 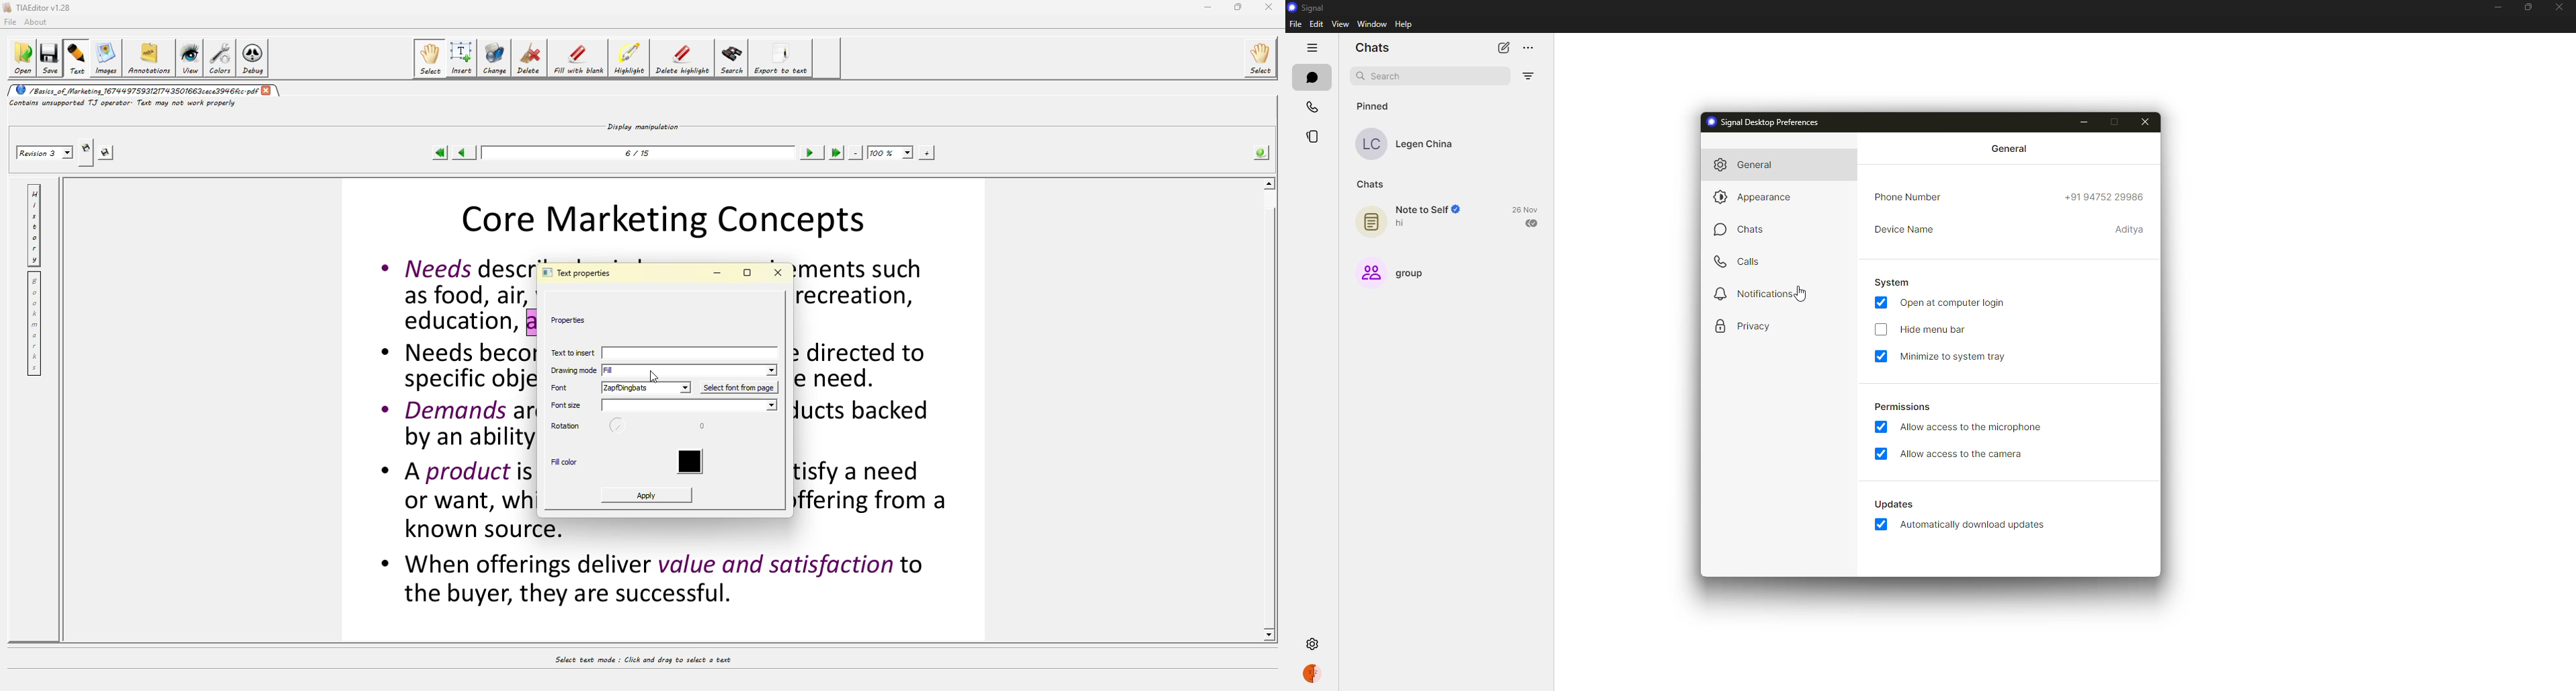 What do you see at coordinates (2499, 7) in the screenshot?
I see `minimize` at bounding box center [2499, 7].